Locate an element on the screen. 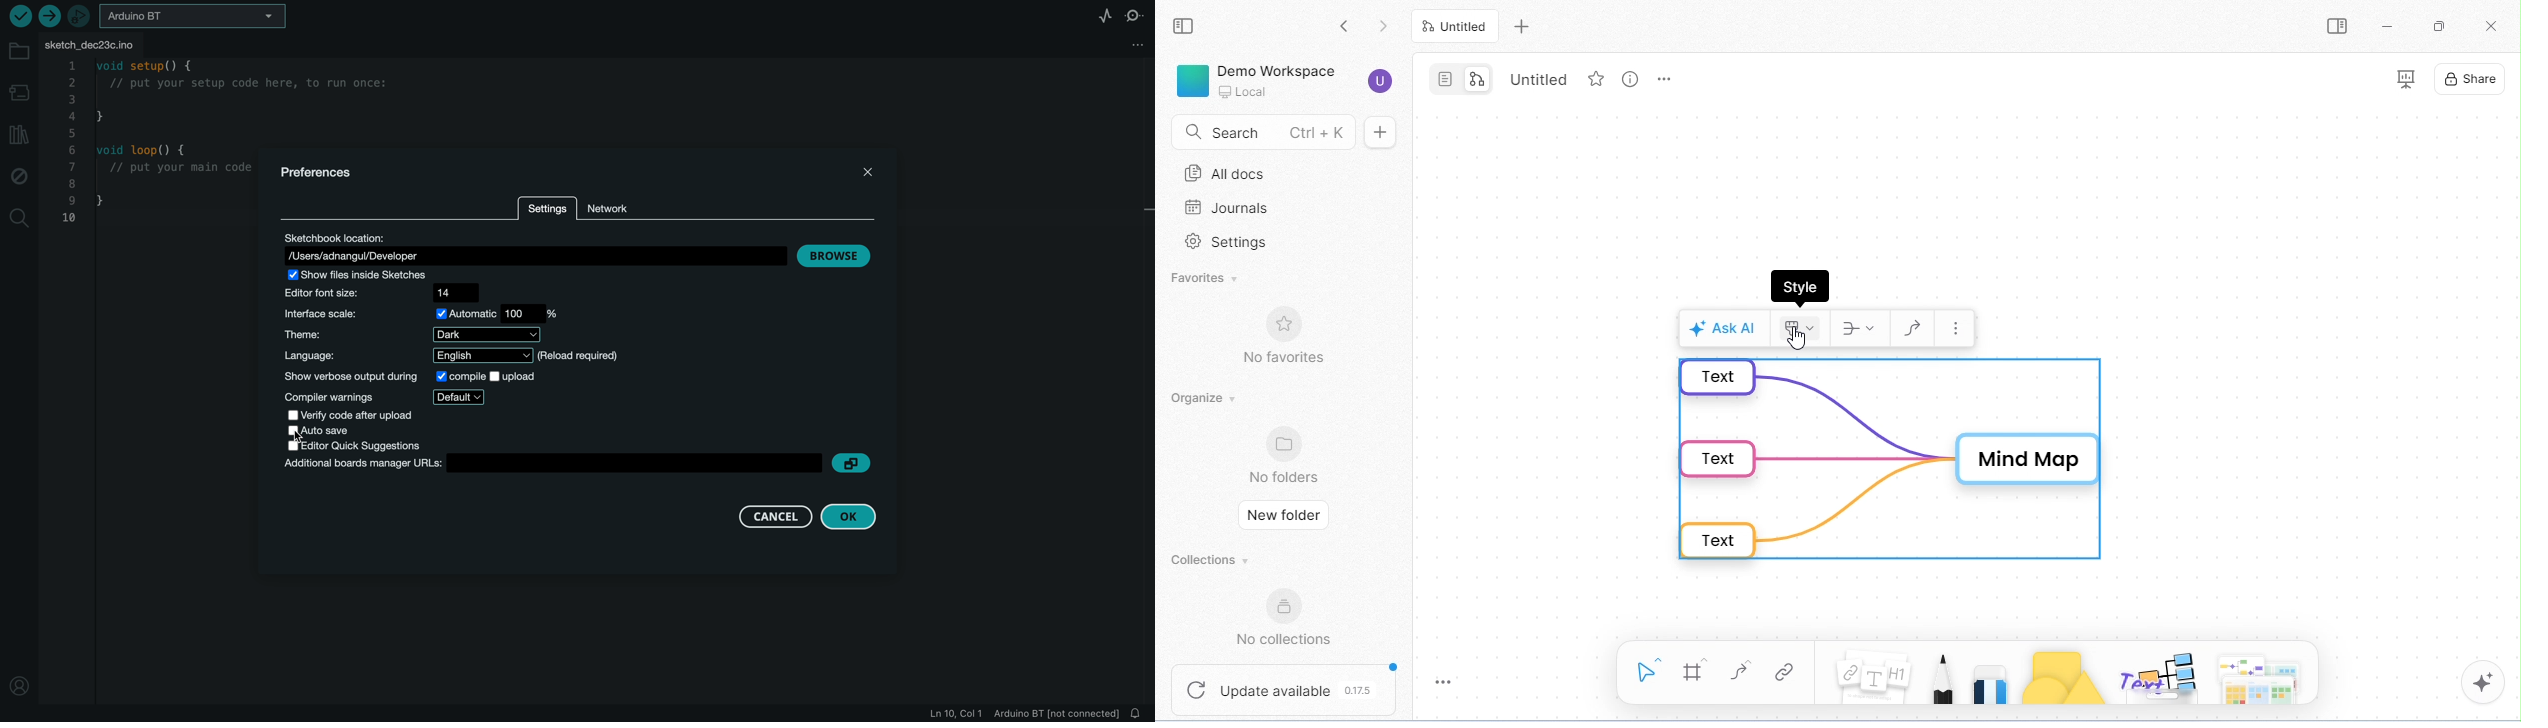  toggle zoom is located at coordinates (1443, 685).